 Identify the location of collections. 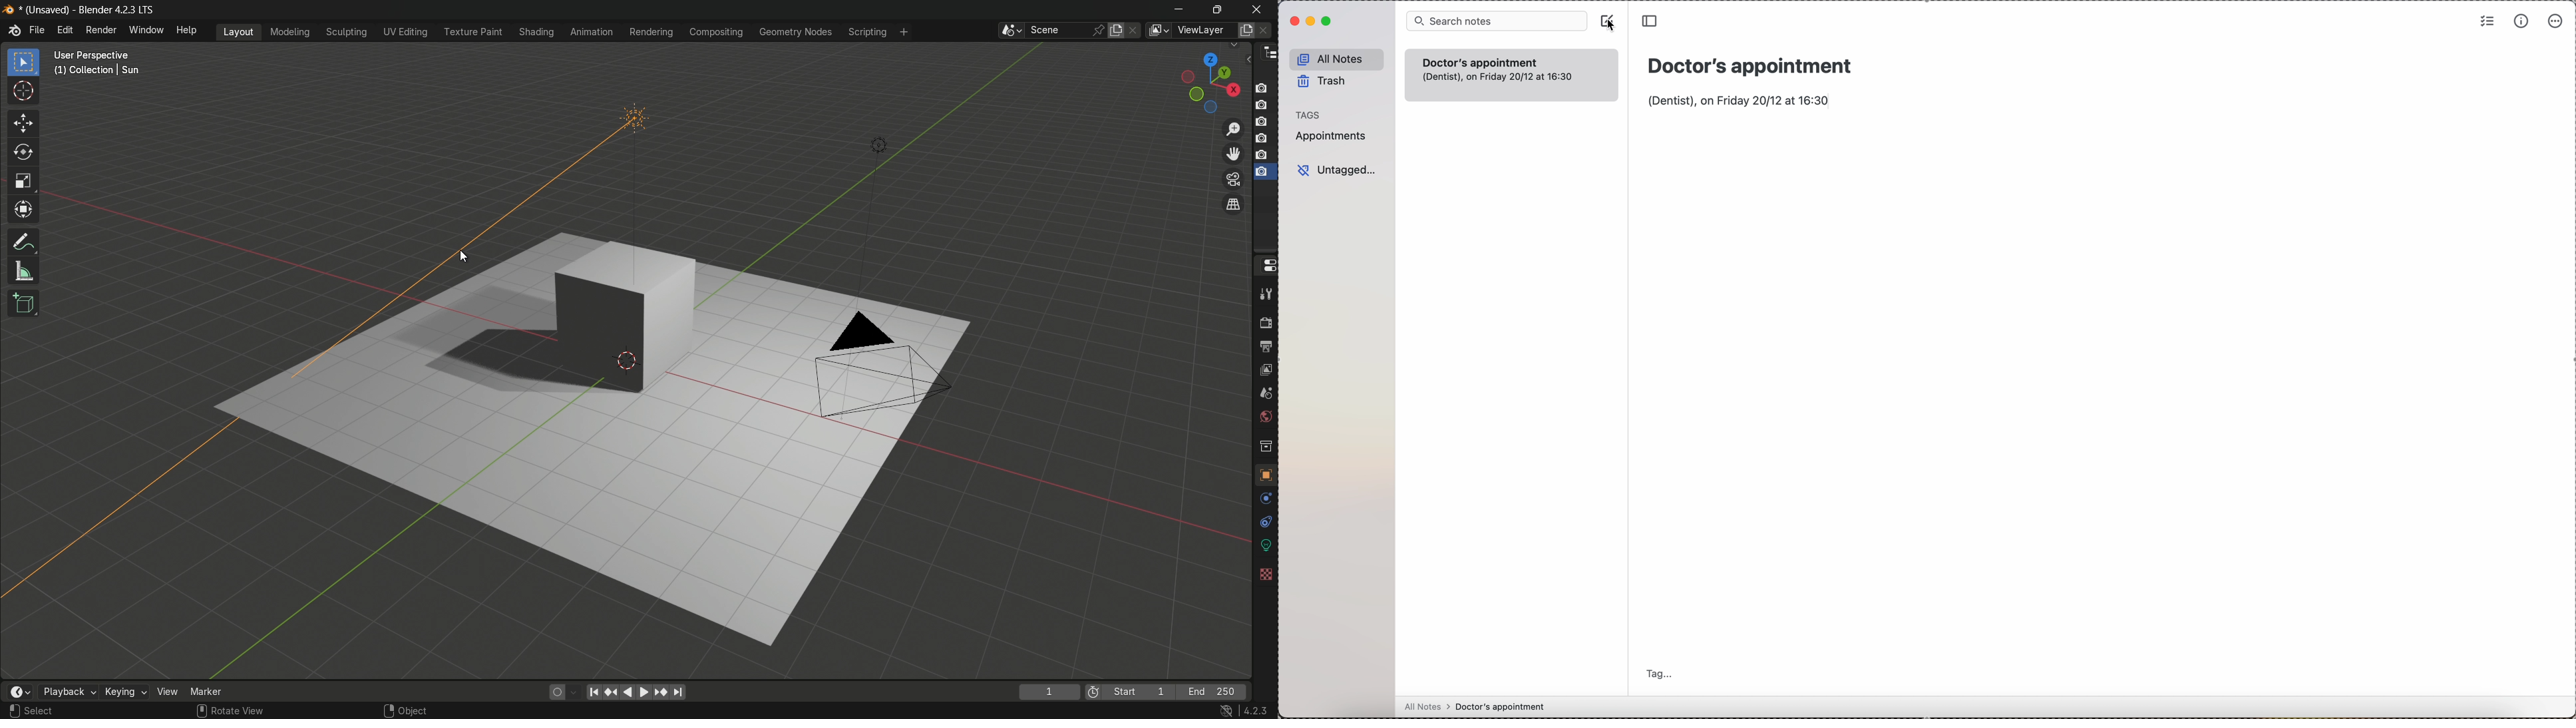
(1266, 445).